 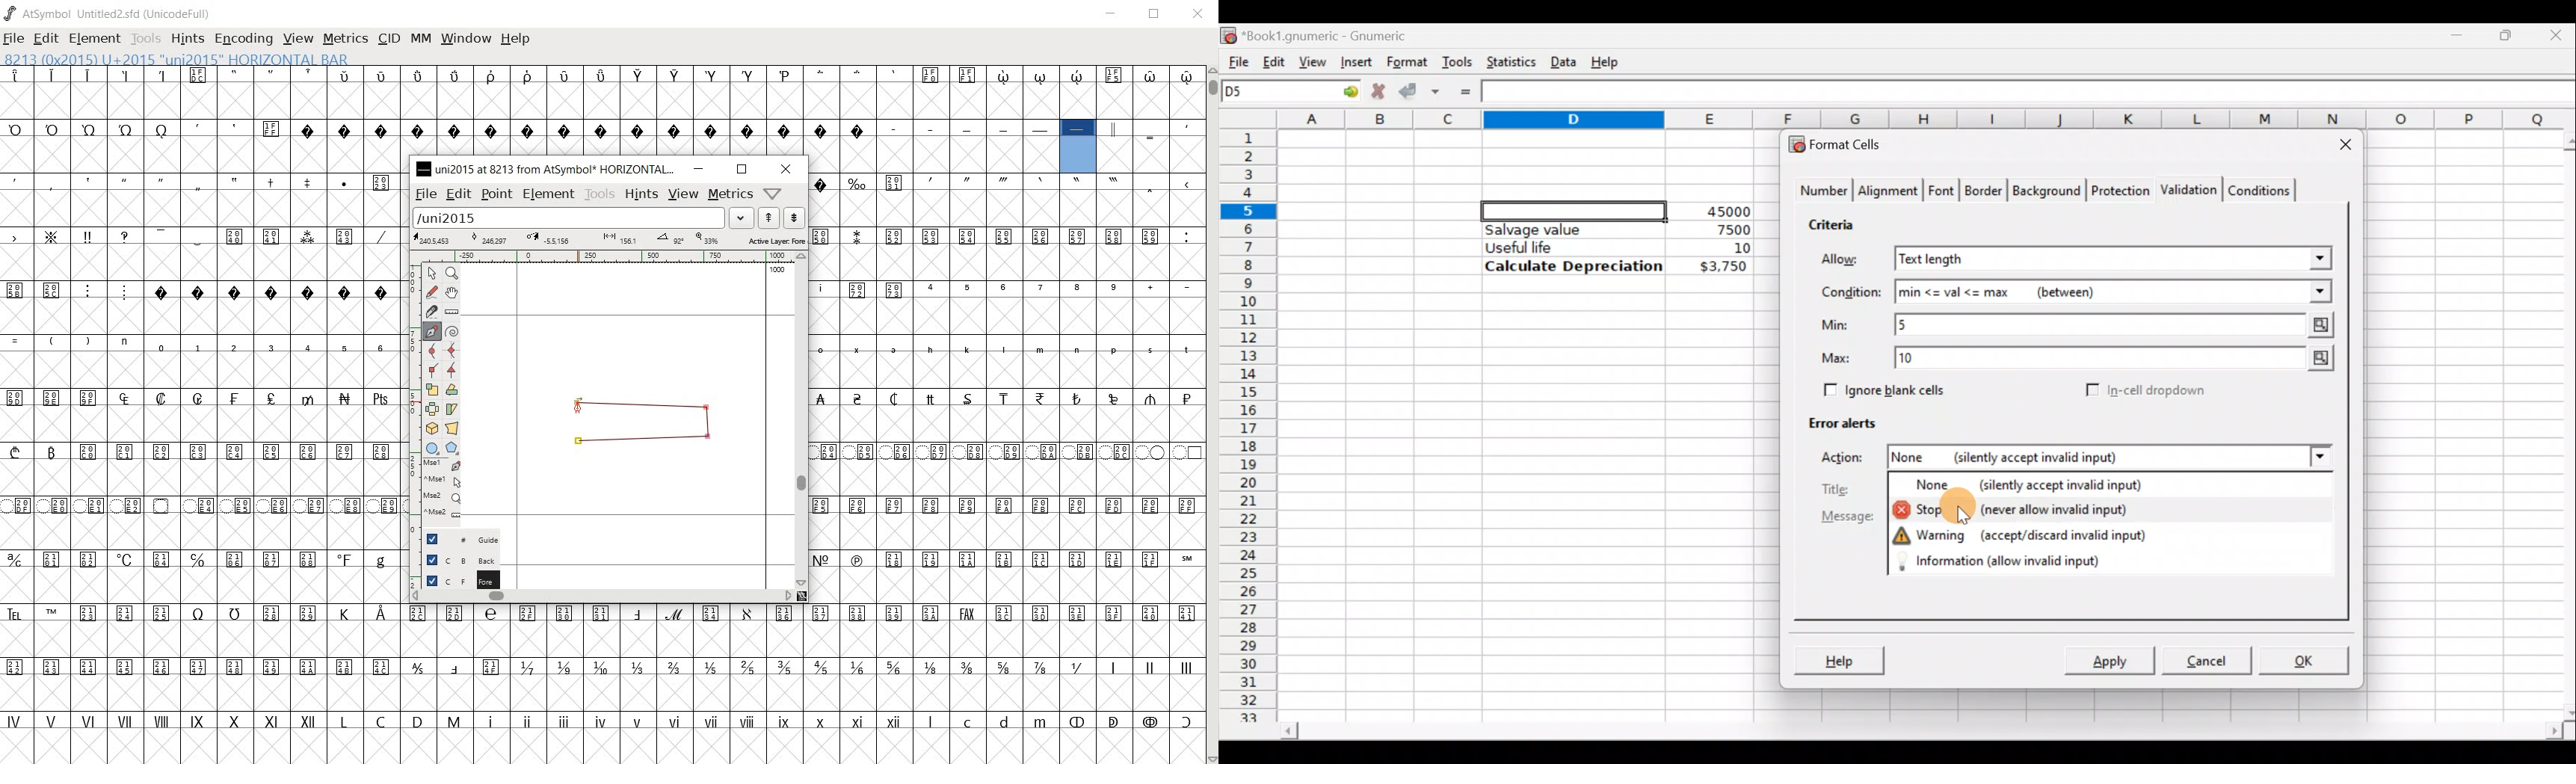 I want to click on Alignment, so click(x=1889, y=192).